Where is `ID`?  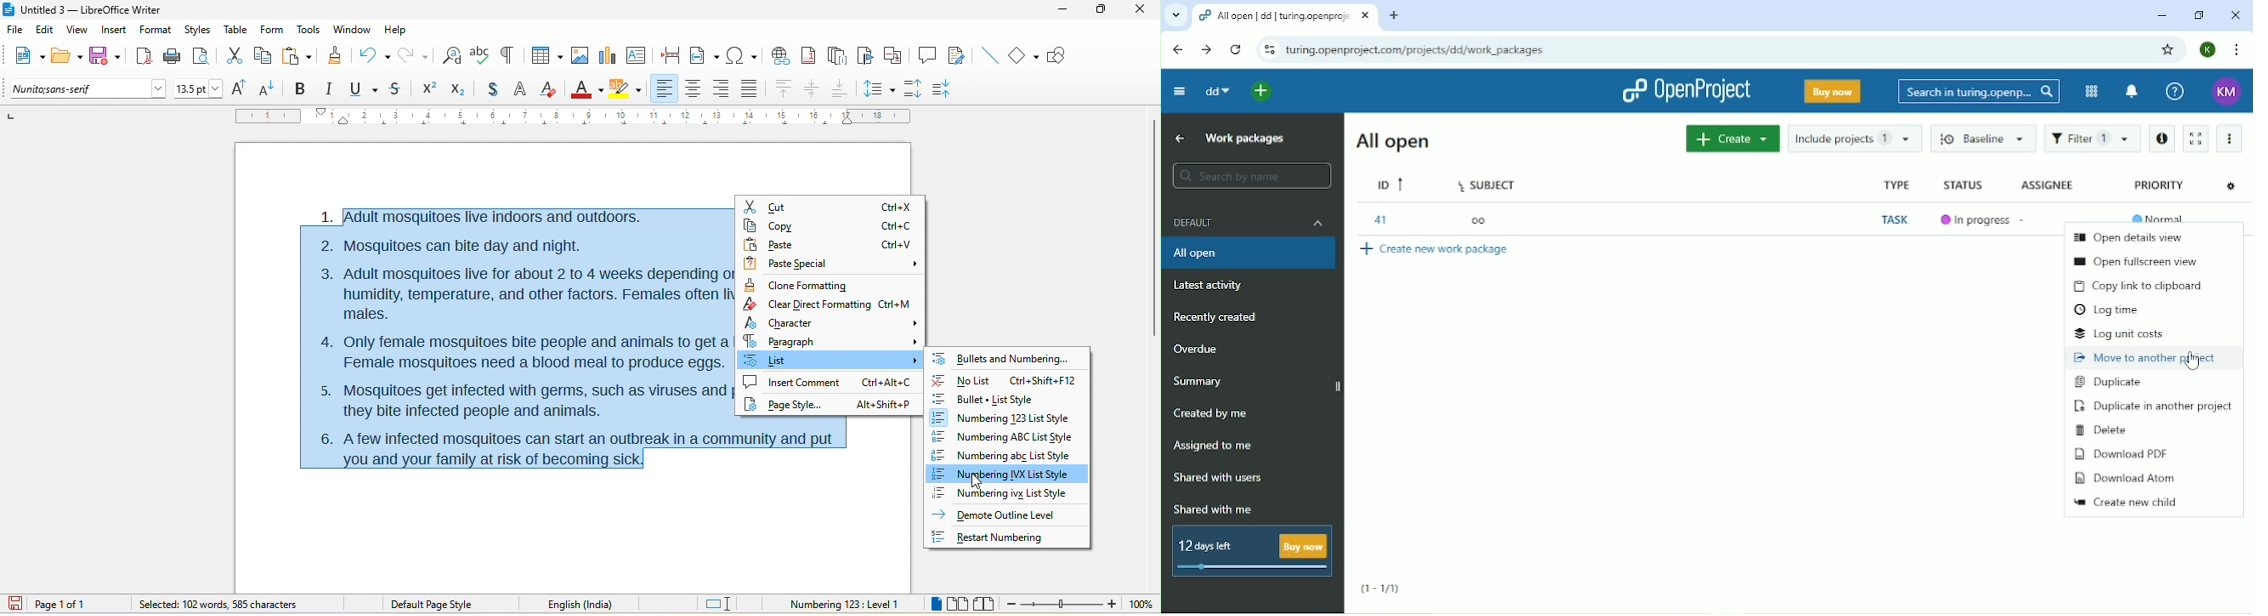
ID is located at coordinates (1391, 182).